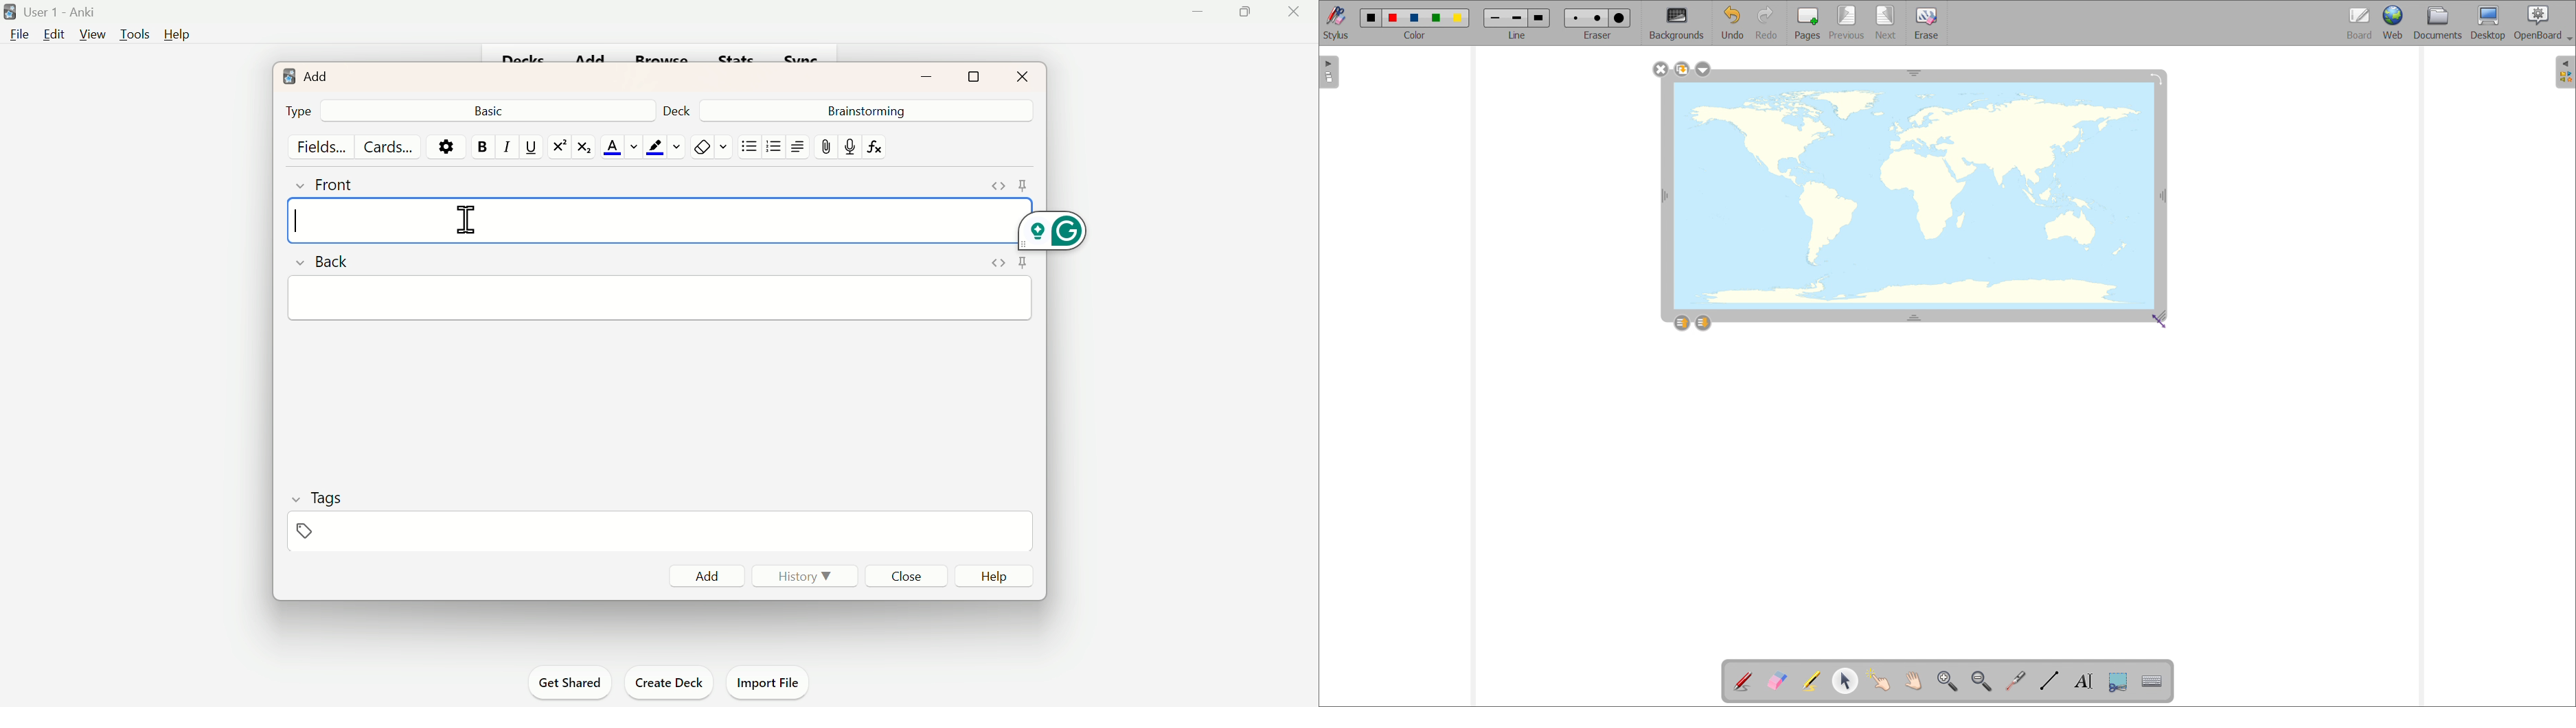  What do you see at coordinates (1001, 577) in the screenshot?
I see `Help` at bounding box center [1001, 577].